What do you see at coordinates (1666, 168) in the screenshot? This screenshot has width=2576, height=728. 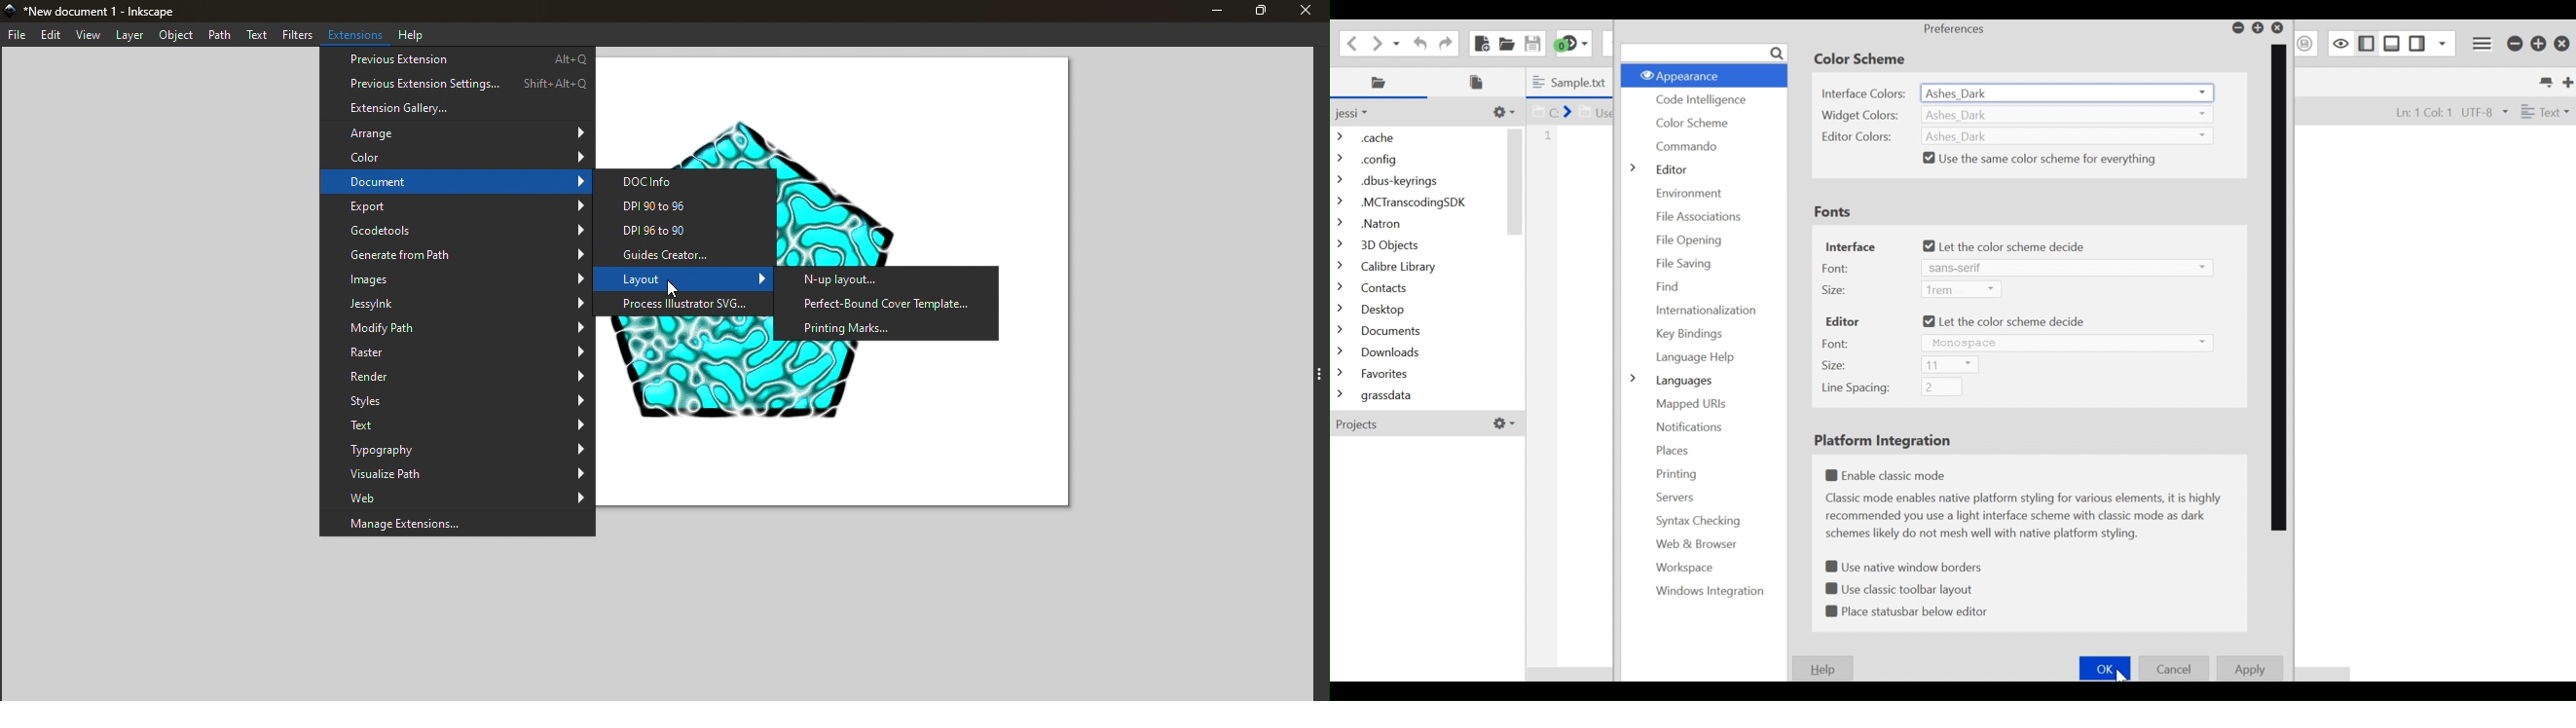 I see `Editor` at bounding box center [1666, 168].